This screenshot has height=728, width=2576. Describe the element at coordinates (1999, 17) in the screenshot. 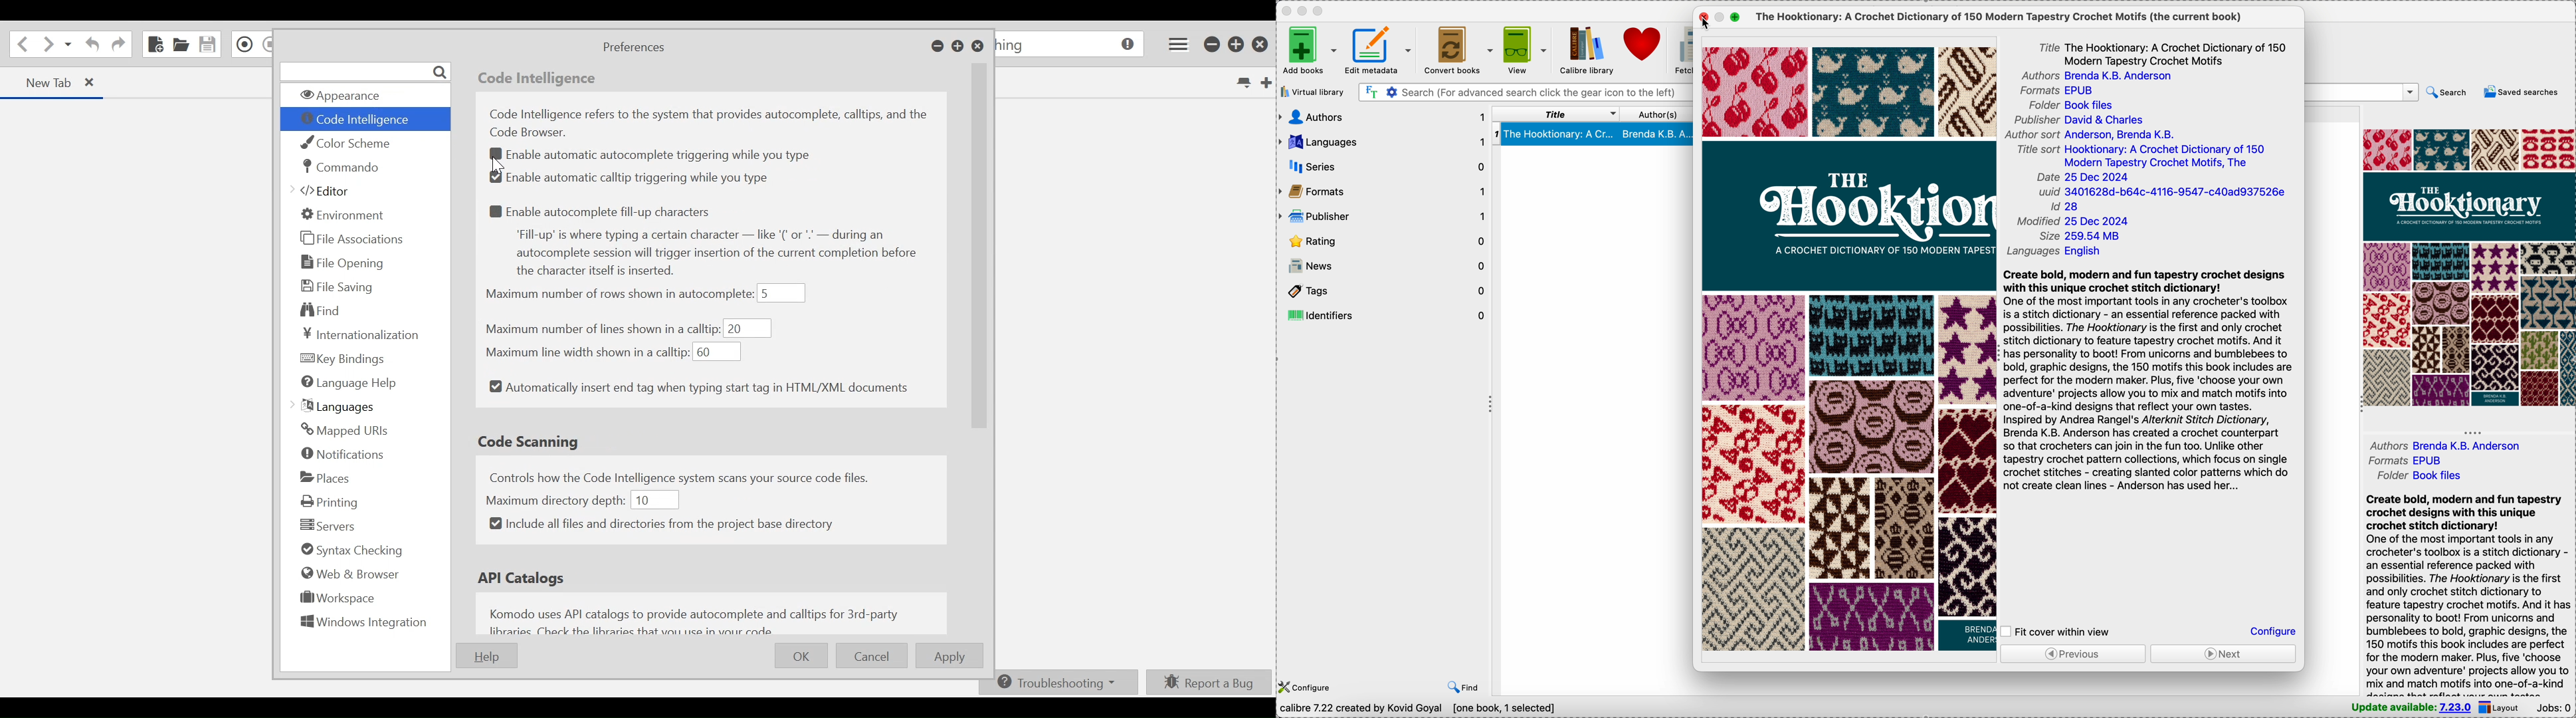

I see `the current book` at that location.